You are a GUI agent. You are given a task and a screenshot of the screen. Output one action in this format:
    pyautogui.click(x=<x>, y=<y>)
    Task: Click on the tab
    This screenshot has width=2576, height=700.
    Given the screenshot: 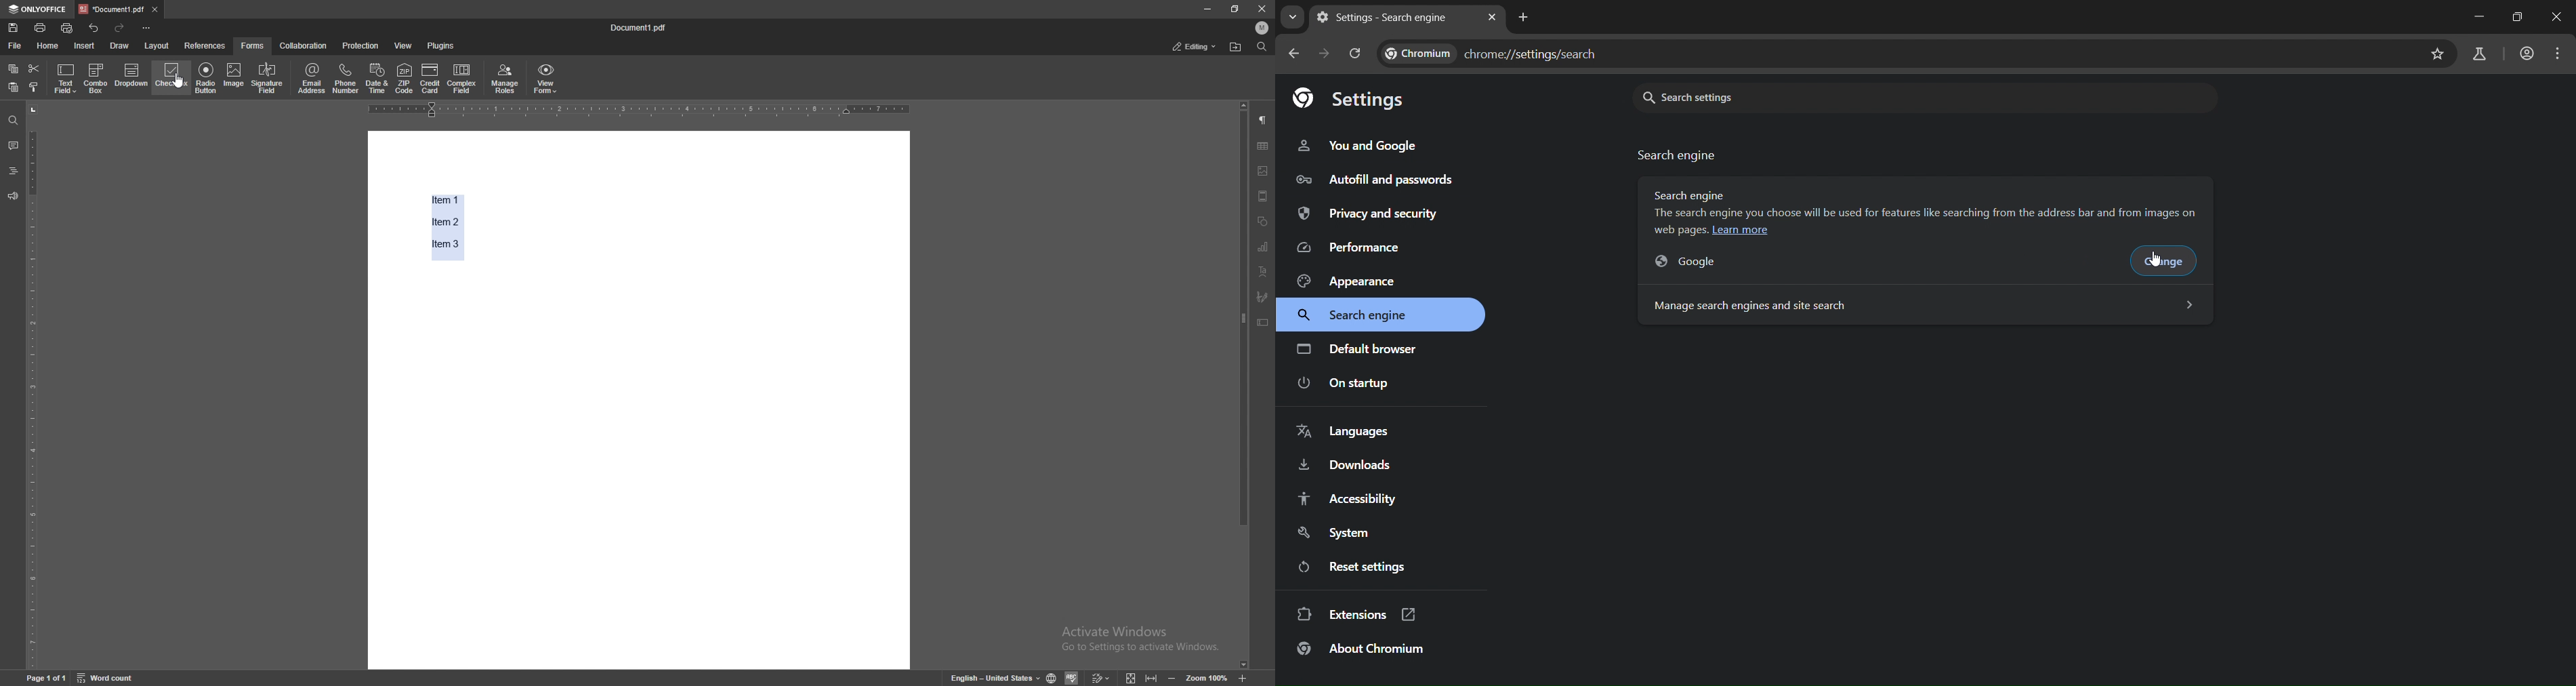 What is the action you would take?
    pyautogui.click(x=112, y=9)
    